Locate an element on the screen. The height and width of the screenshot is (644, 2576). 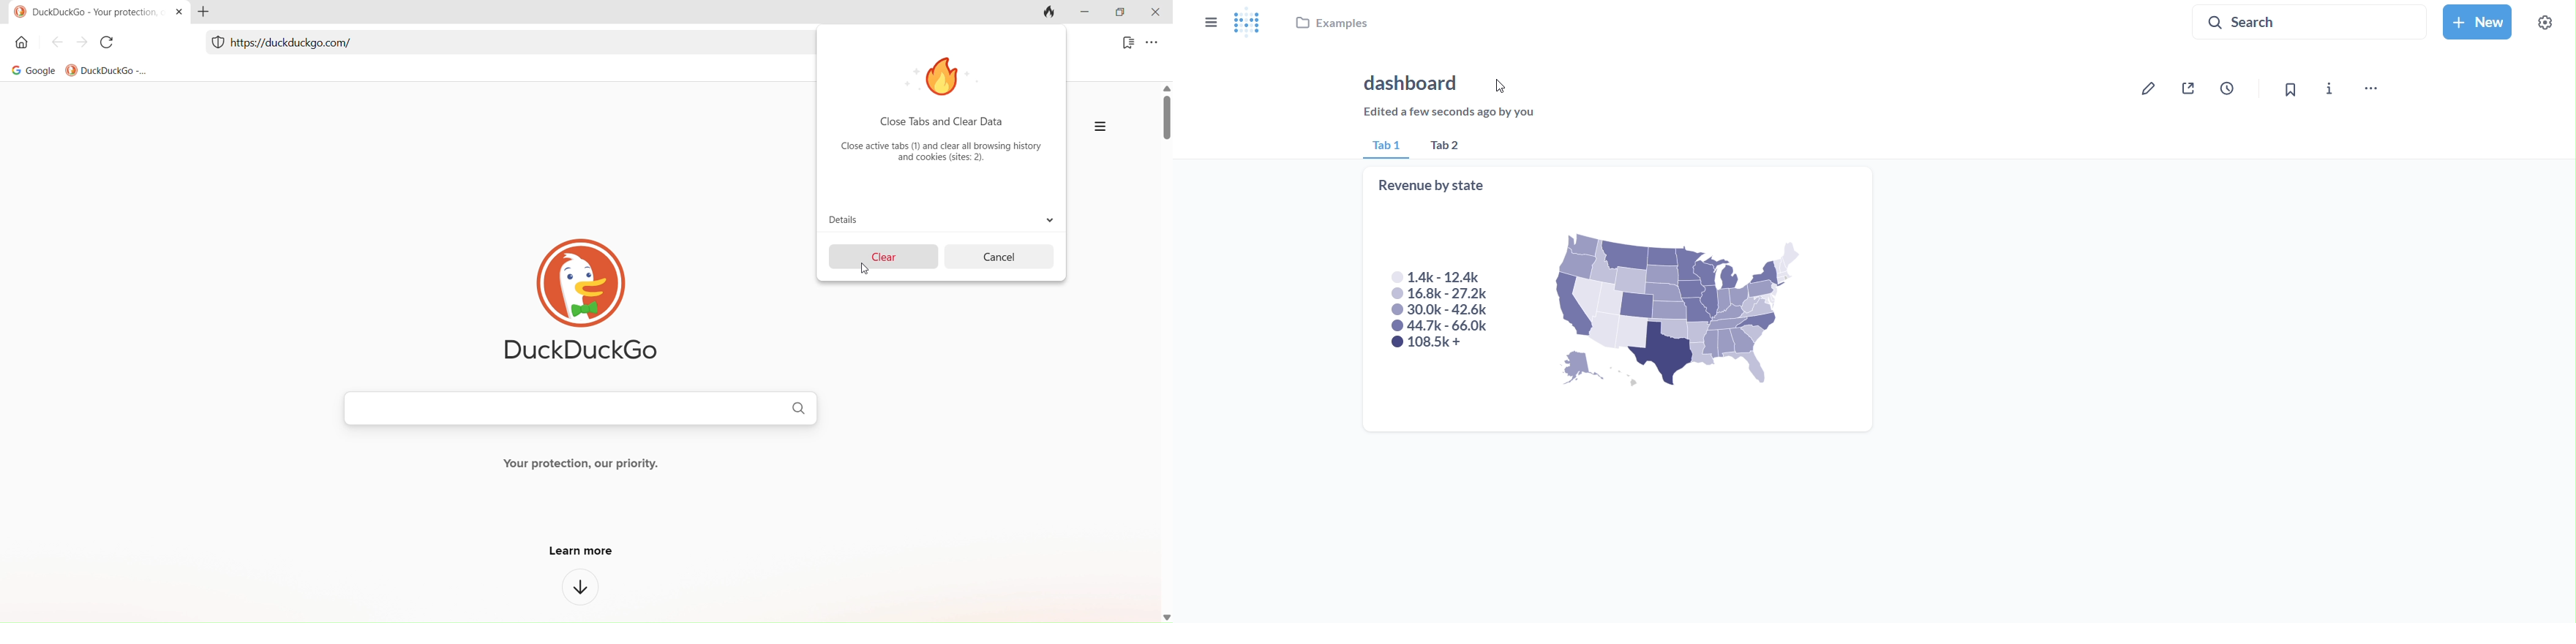
examples is located at coordinates (1334, 26).